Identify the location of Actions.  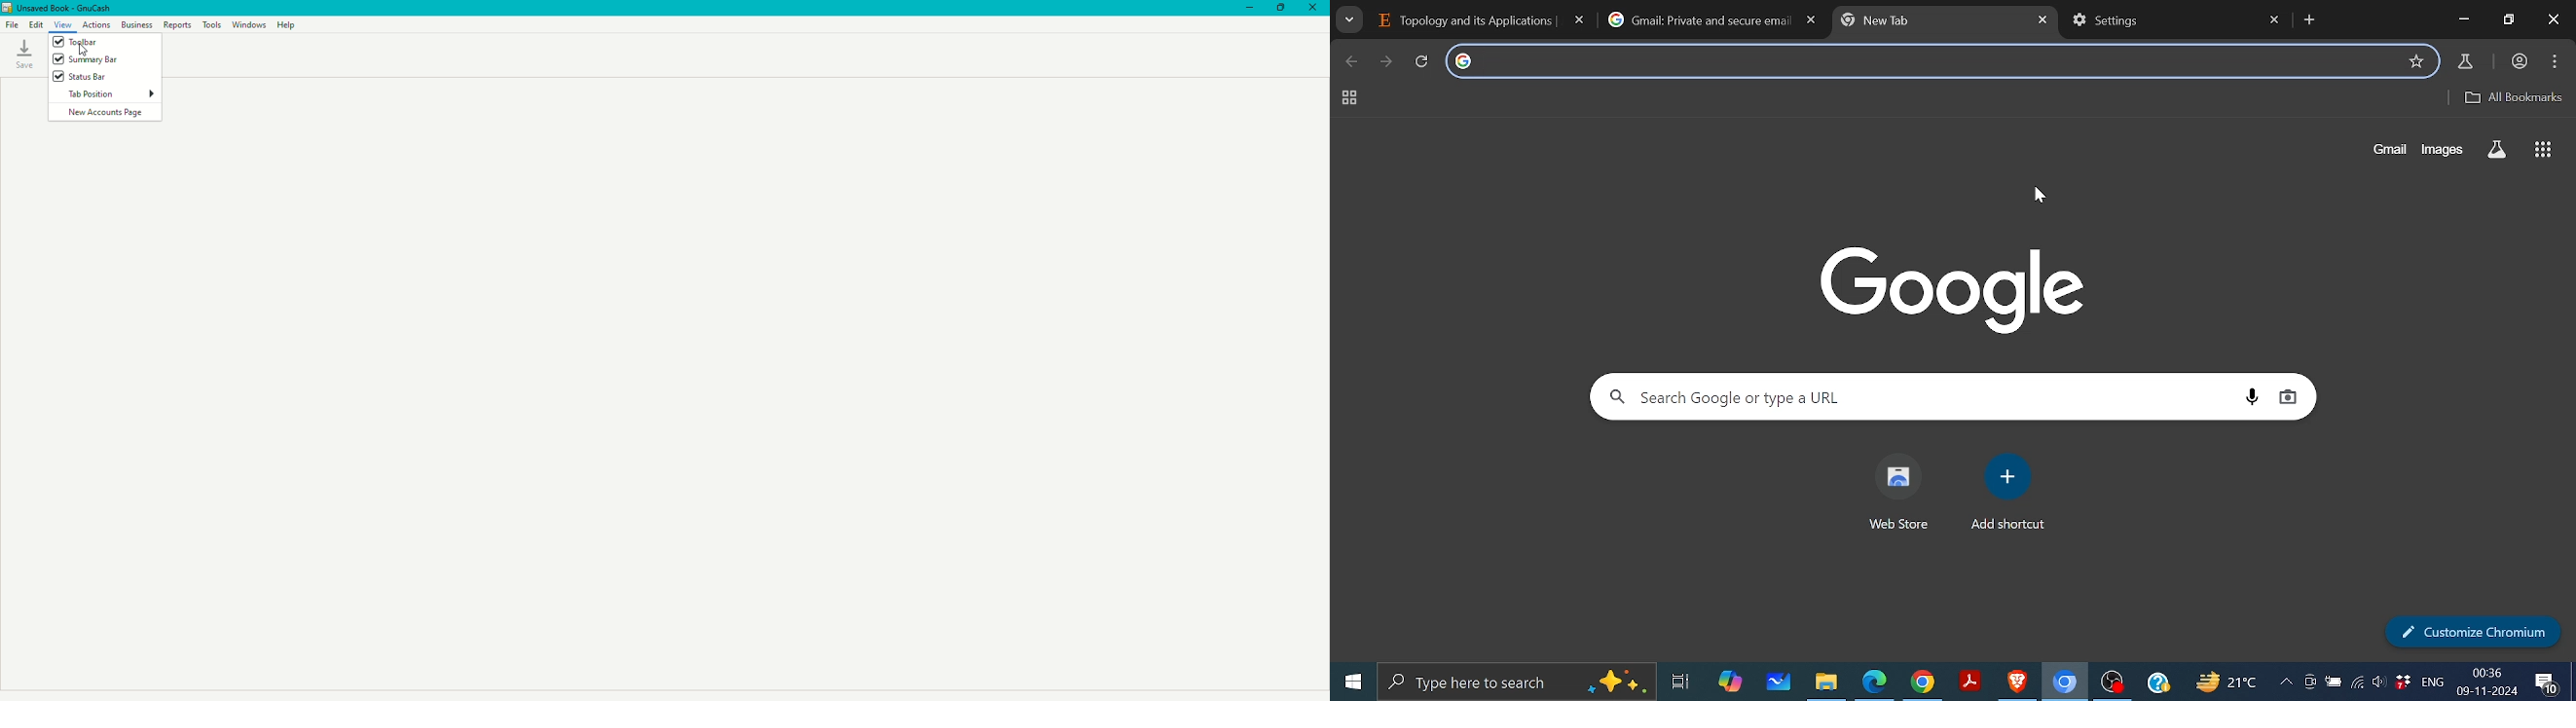
(96, 25).